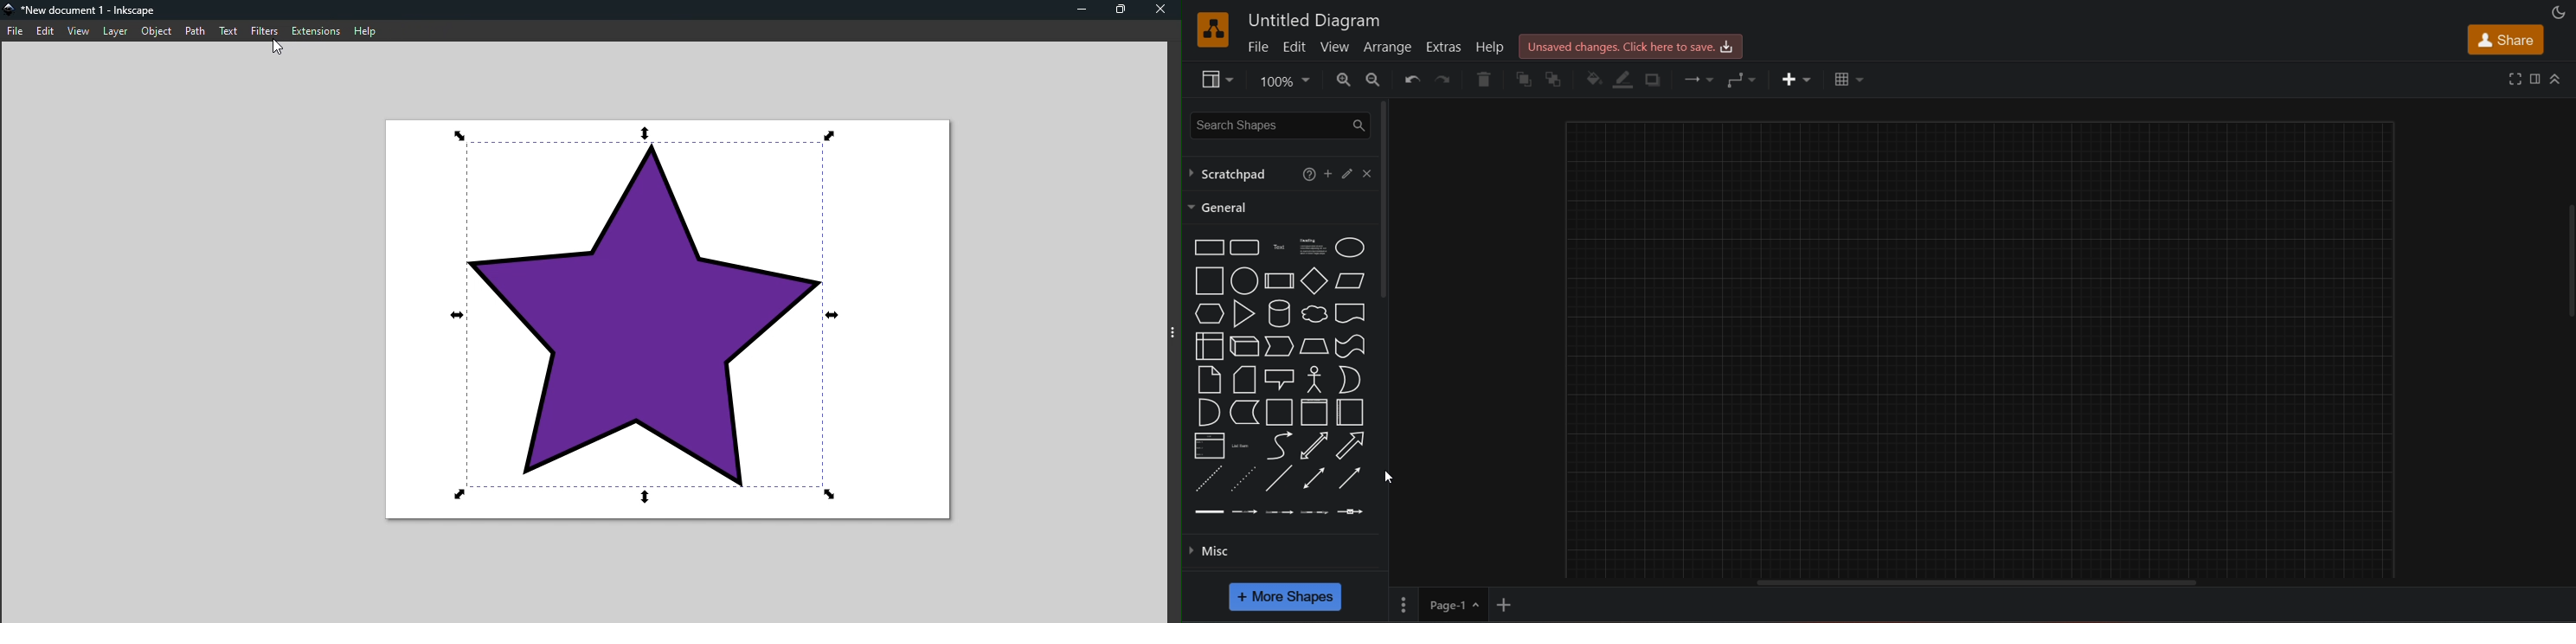  I want to click on diamond, so click(1313, 280).